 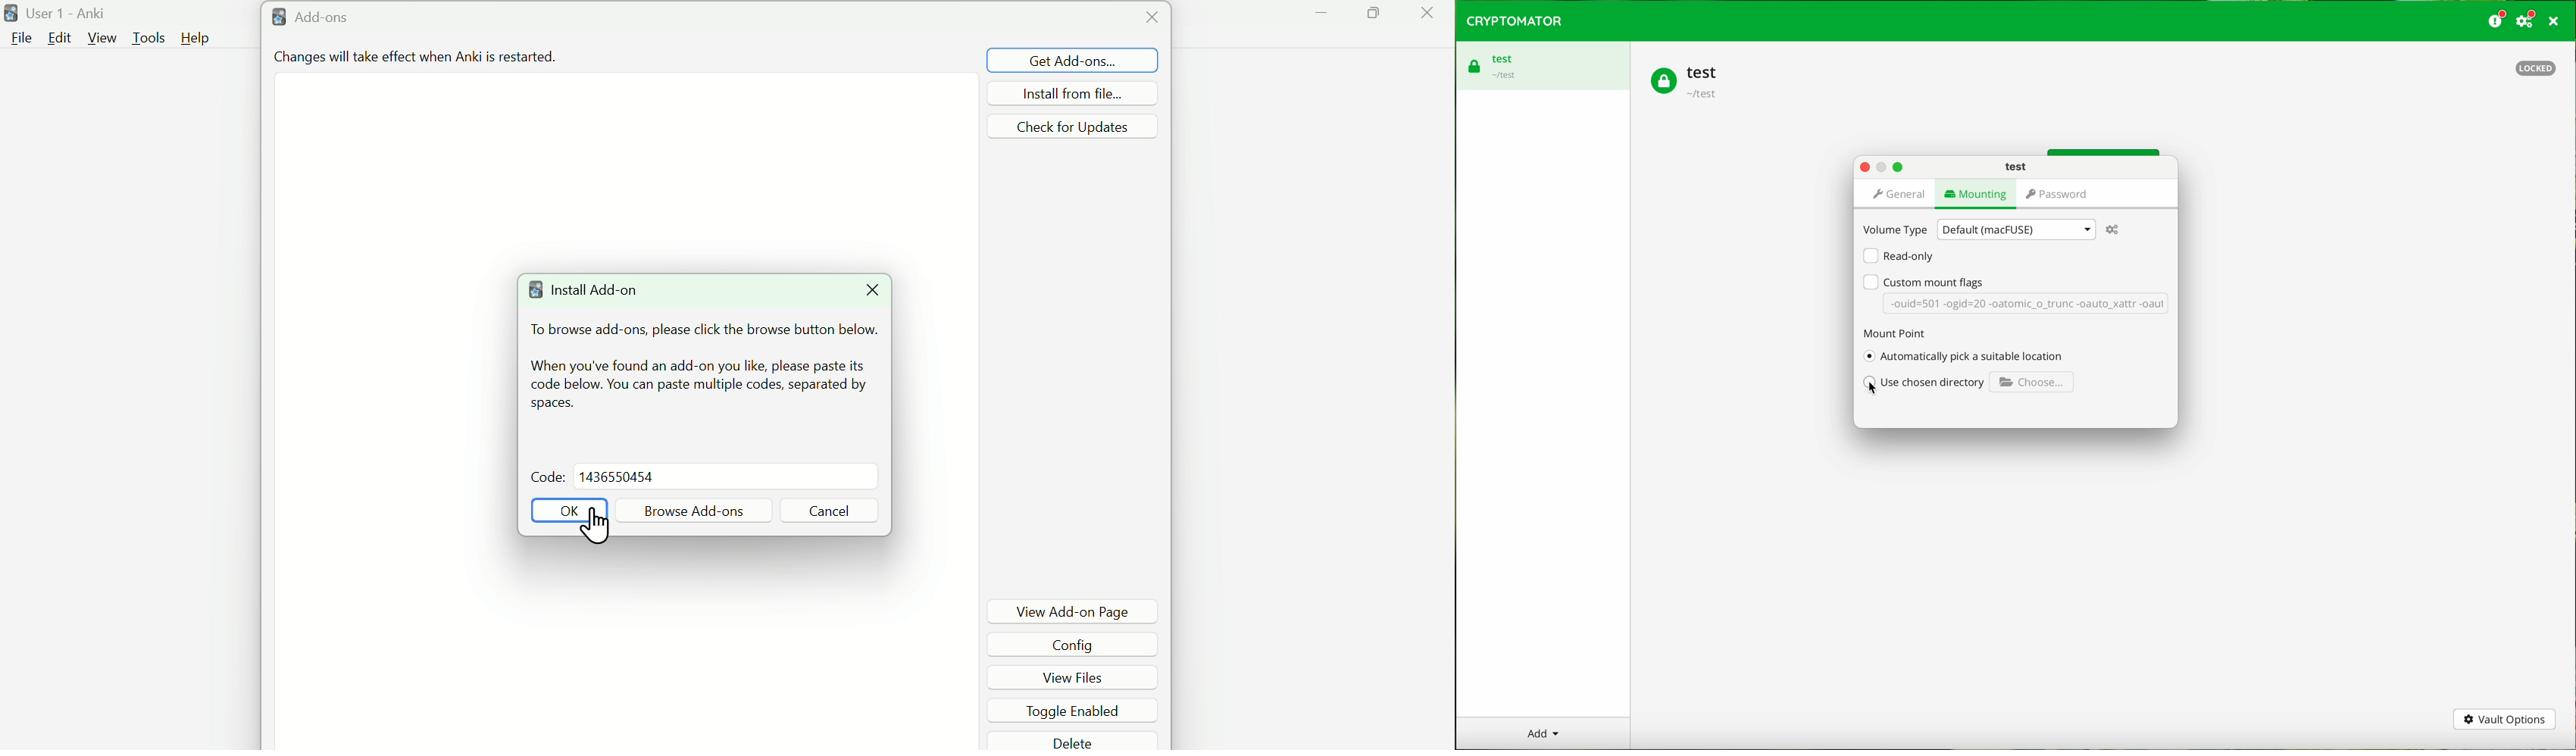 I want to click on Tools, so click(x=150, y=37).